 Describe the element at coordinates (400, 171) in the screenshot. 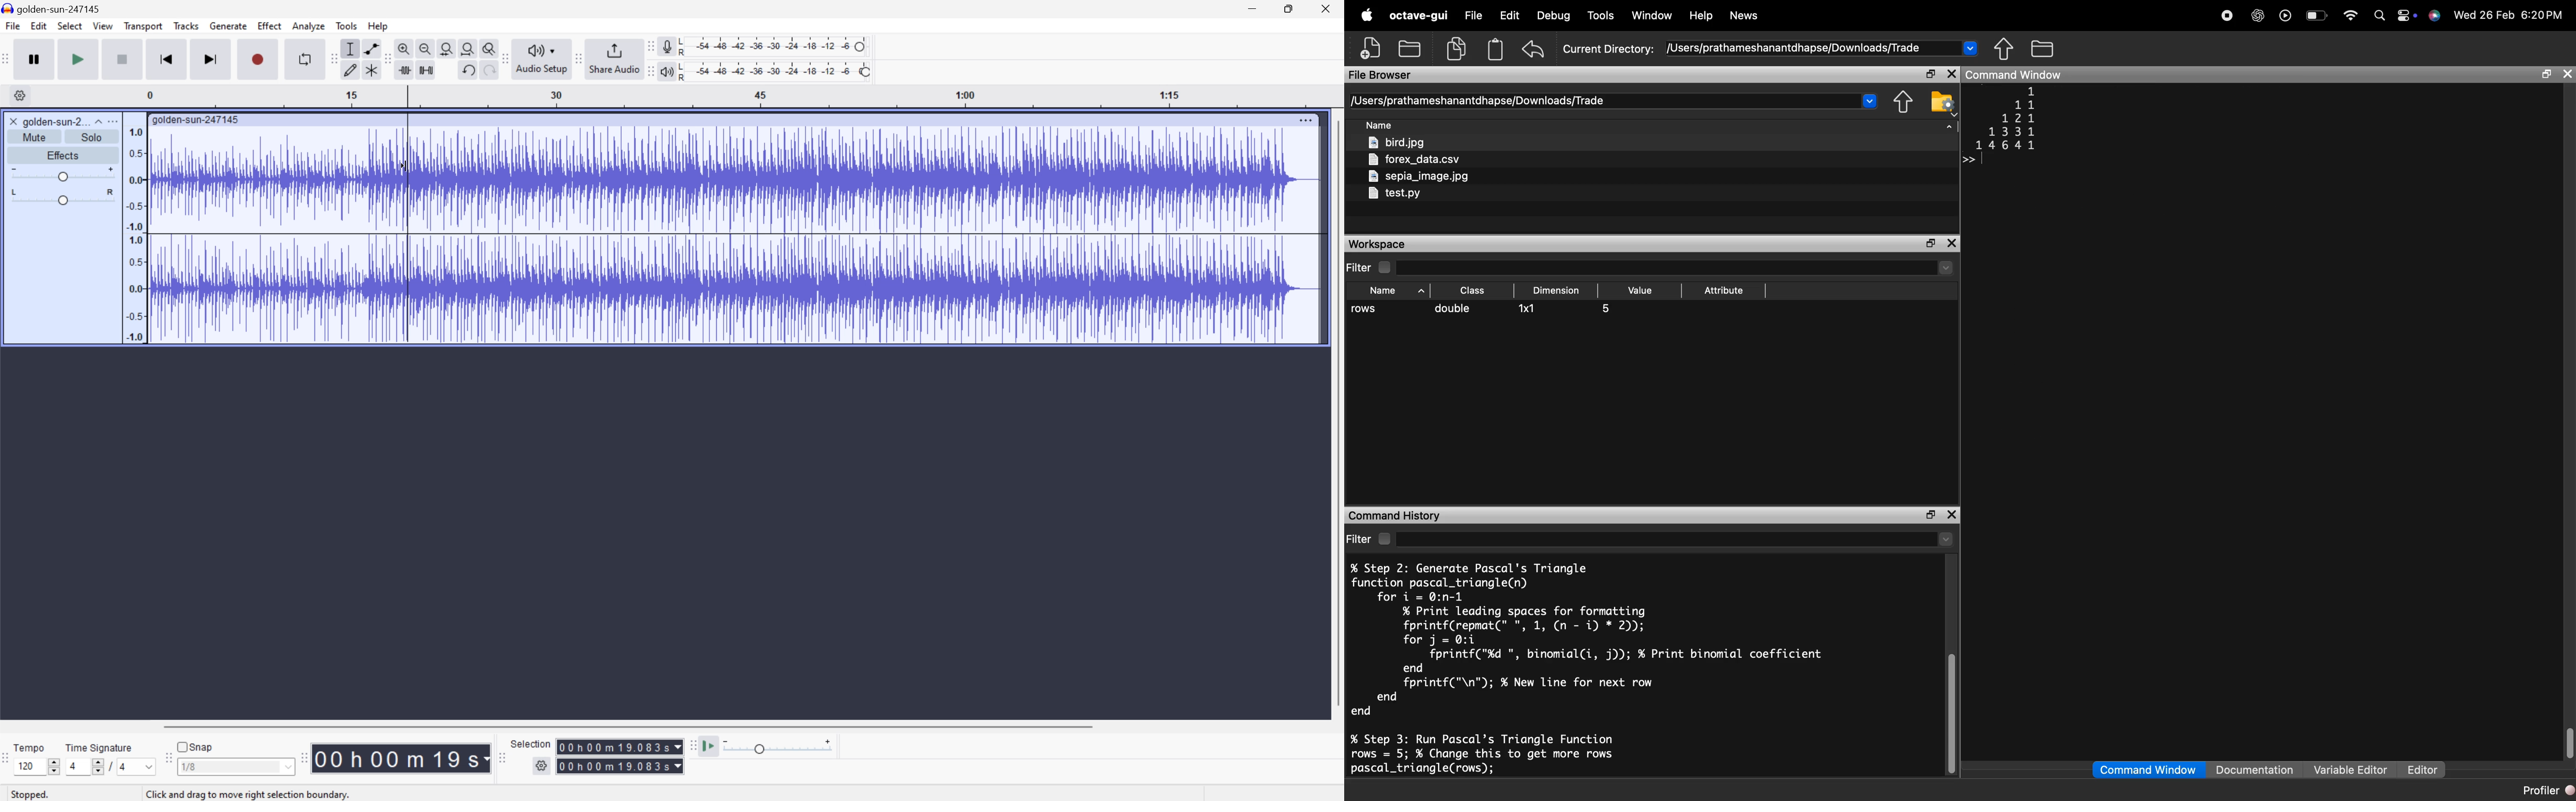

I see `Cursor` at that location.